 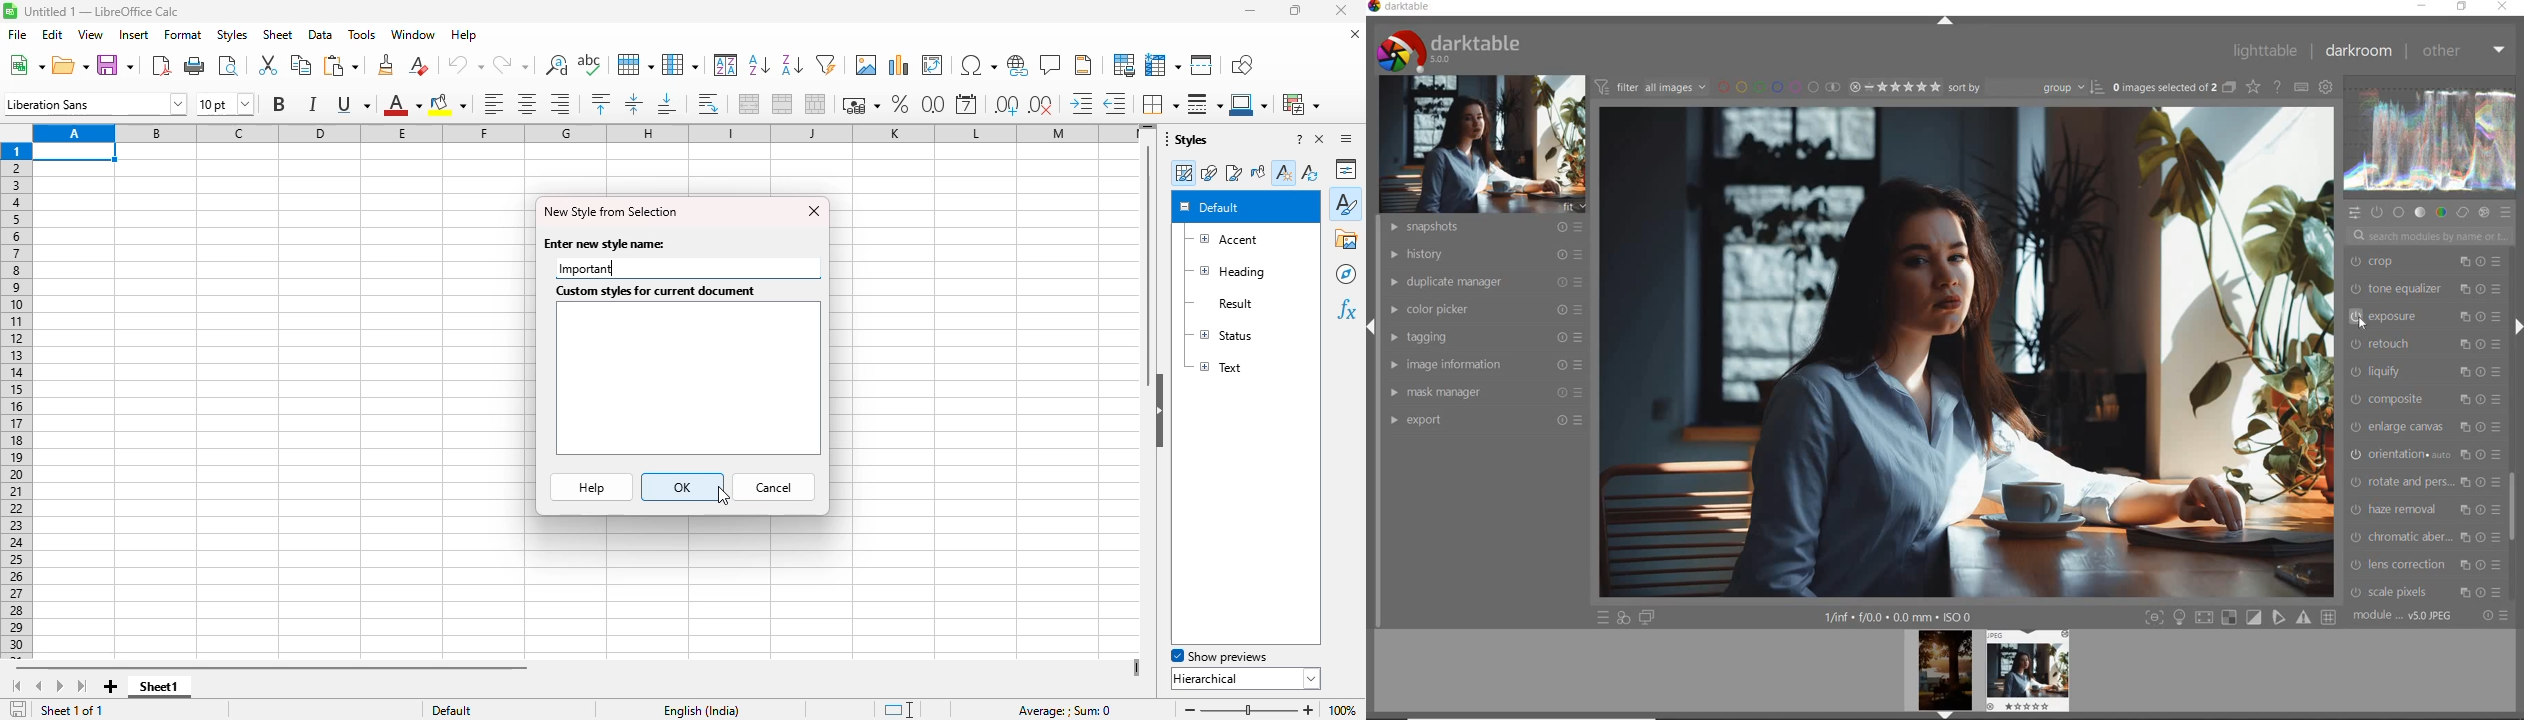 I want to click on toggle print preview, so click(x=228, y=65).